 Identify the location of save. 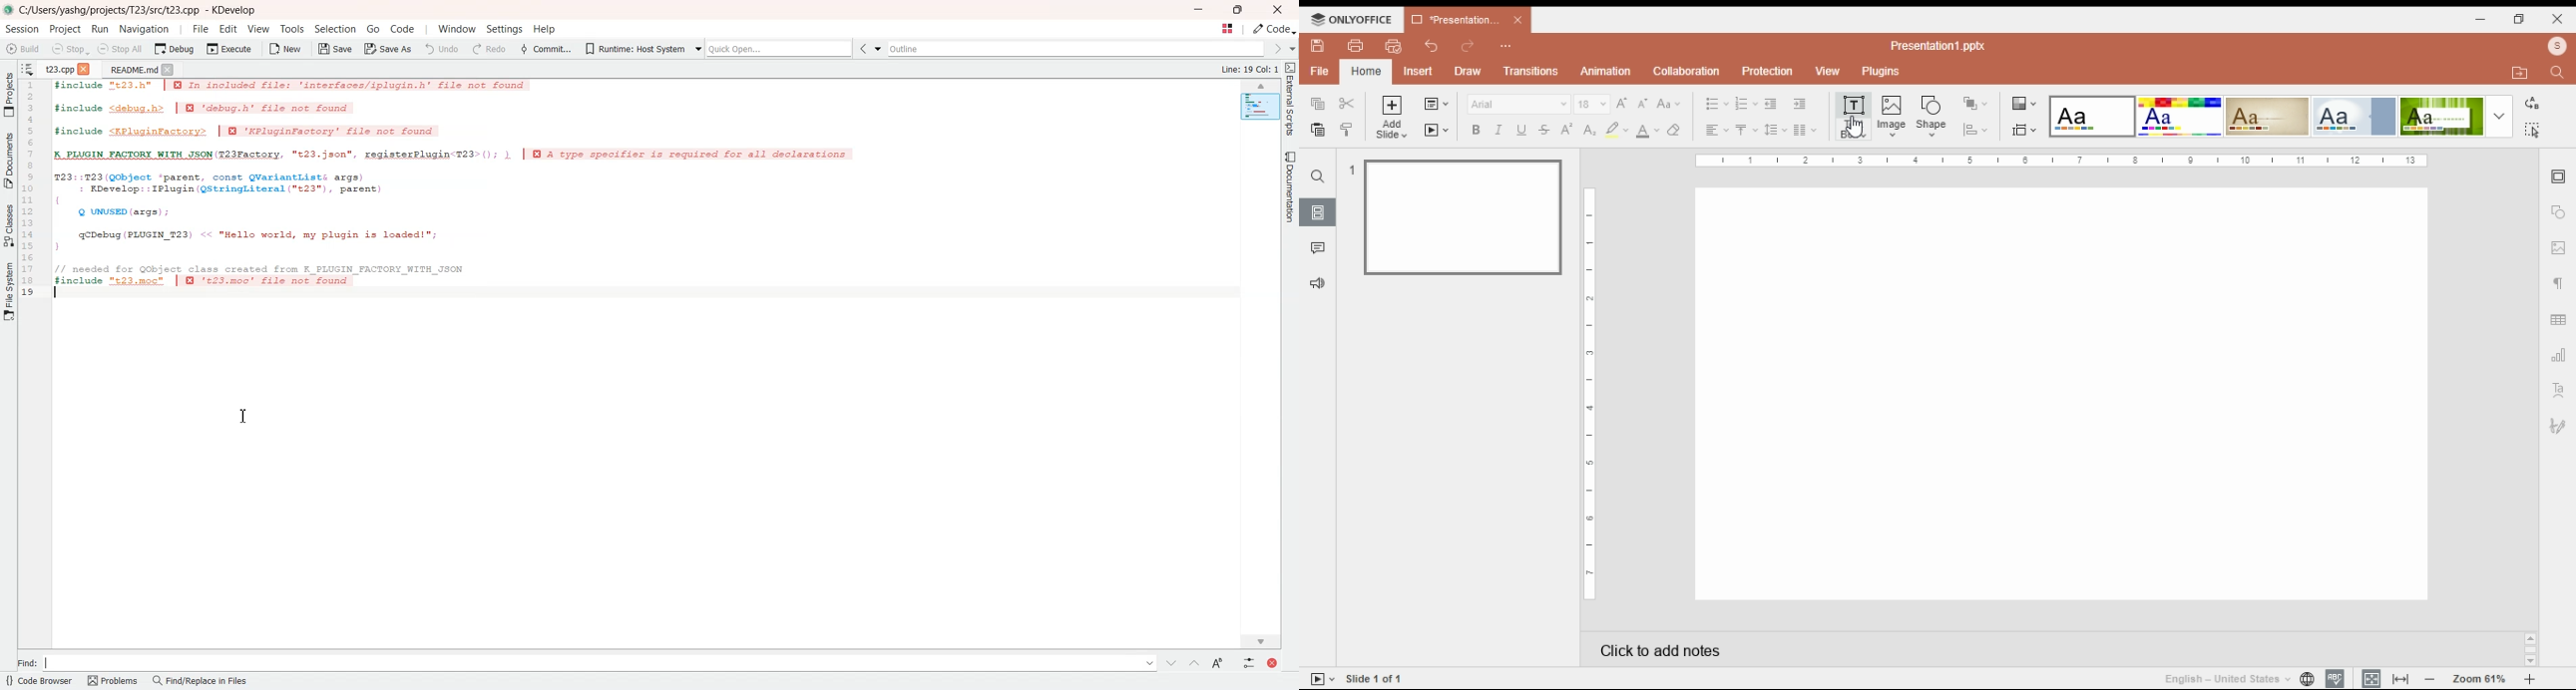
(1319, 46).